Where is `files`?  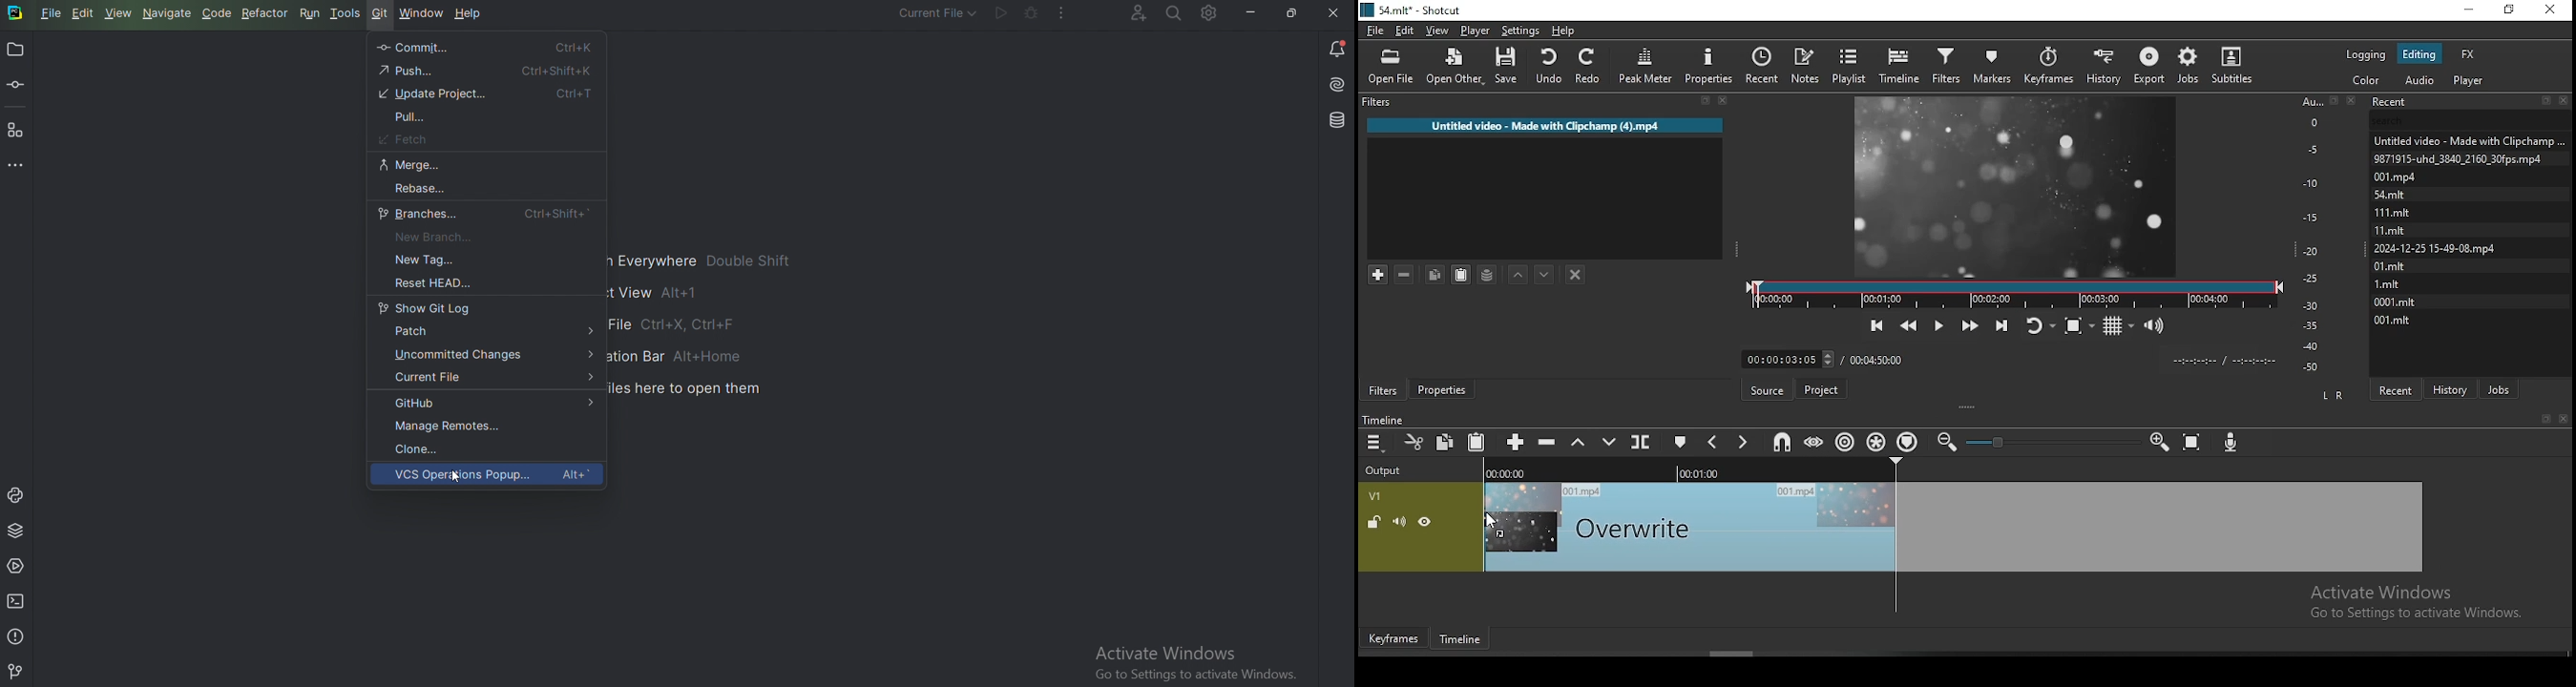 files is located at coordinates (2398, 321).